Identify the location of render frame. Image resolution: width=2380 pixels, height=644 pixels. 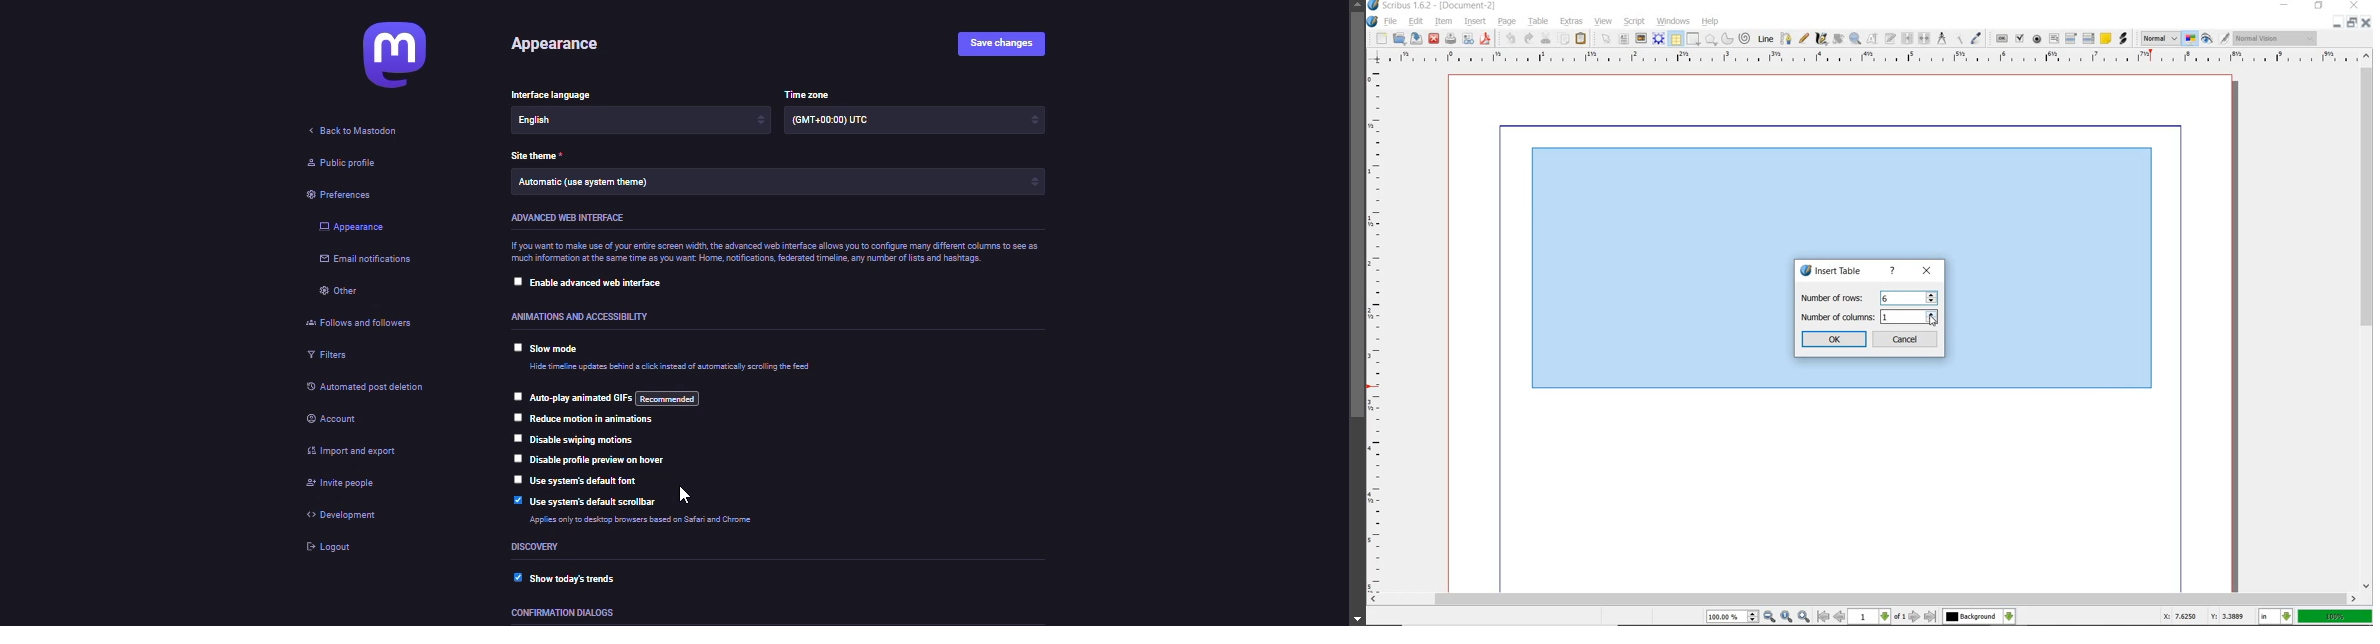
(1659, 40).